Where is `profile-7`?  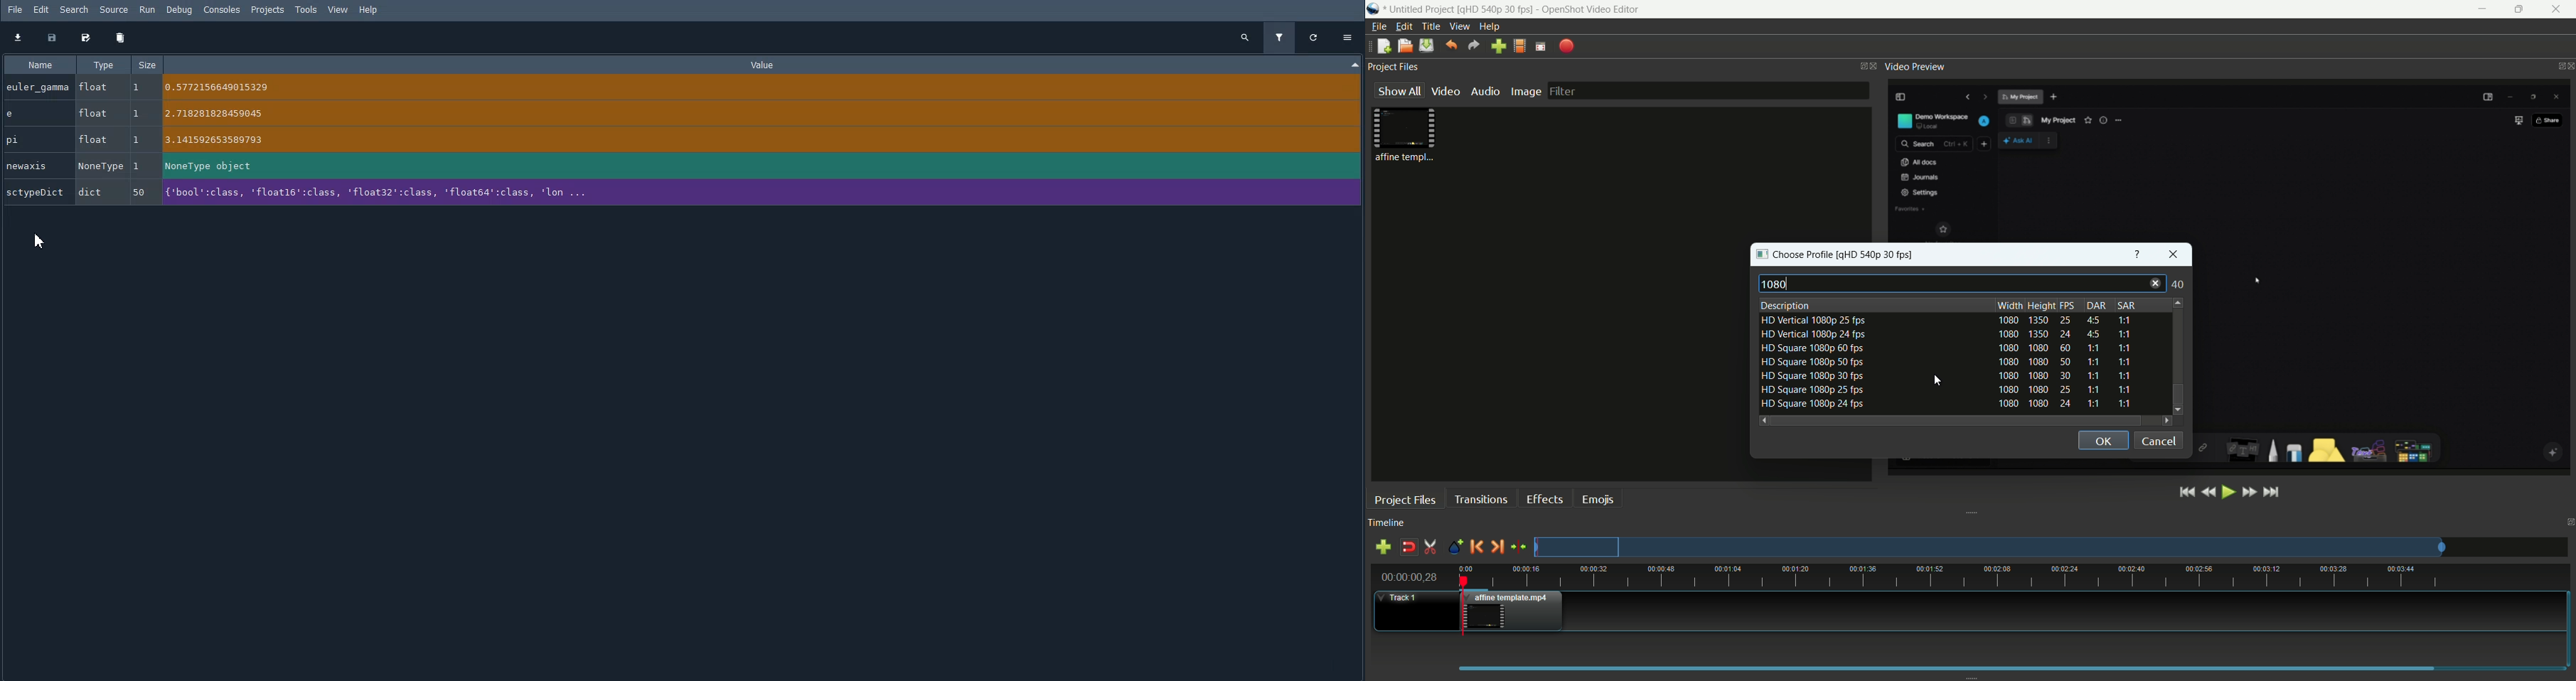 profile-7 is located at coordinates (1943, 405).